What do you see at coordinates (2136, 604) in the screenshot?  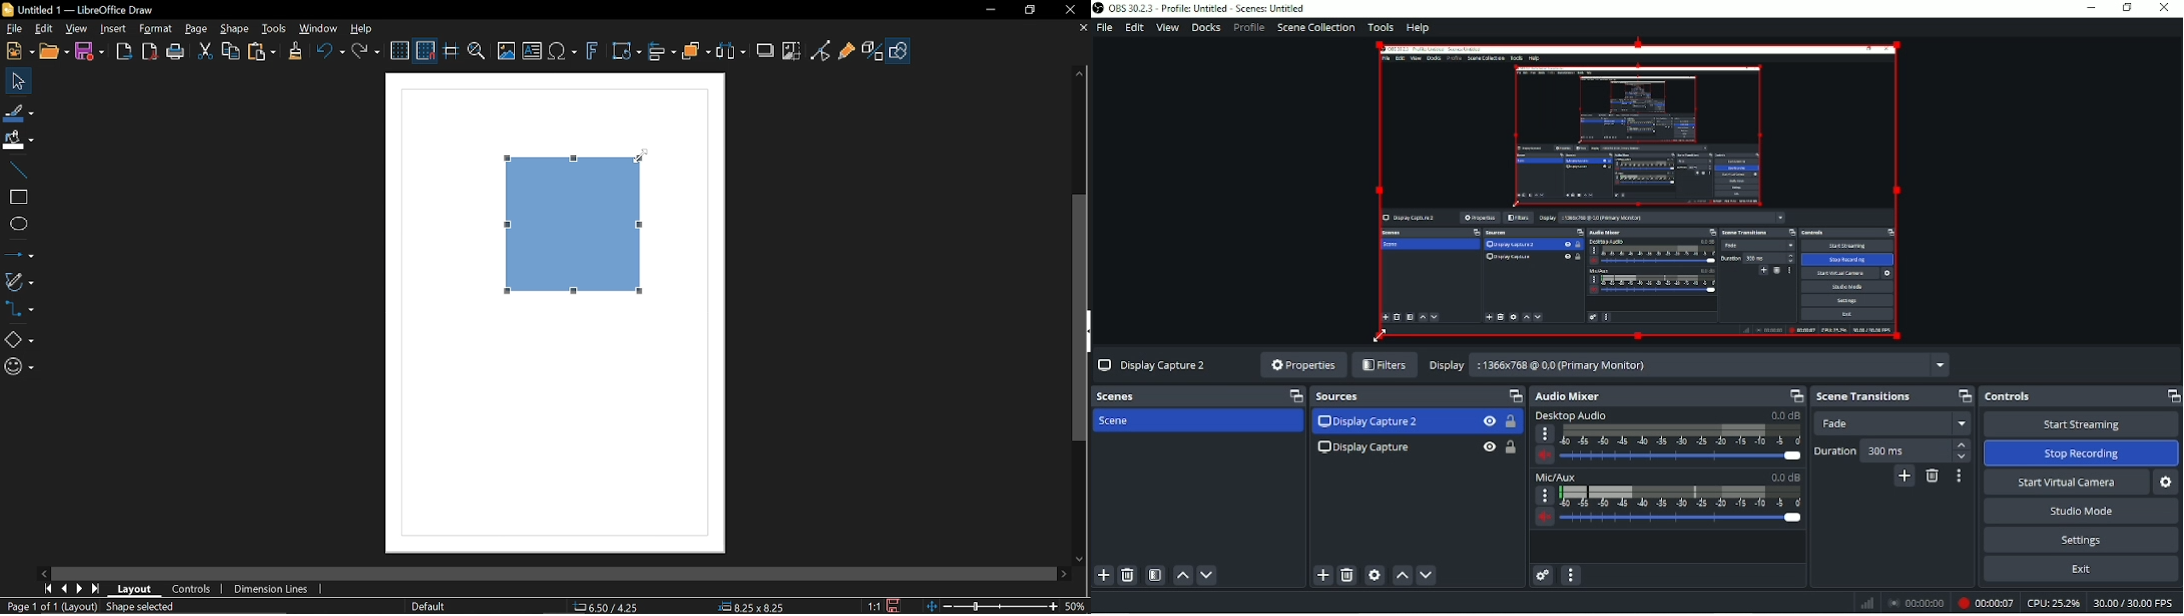 I see `30.00/30.00 FPS` at bounding box center [2136, 604].